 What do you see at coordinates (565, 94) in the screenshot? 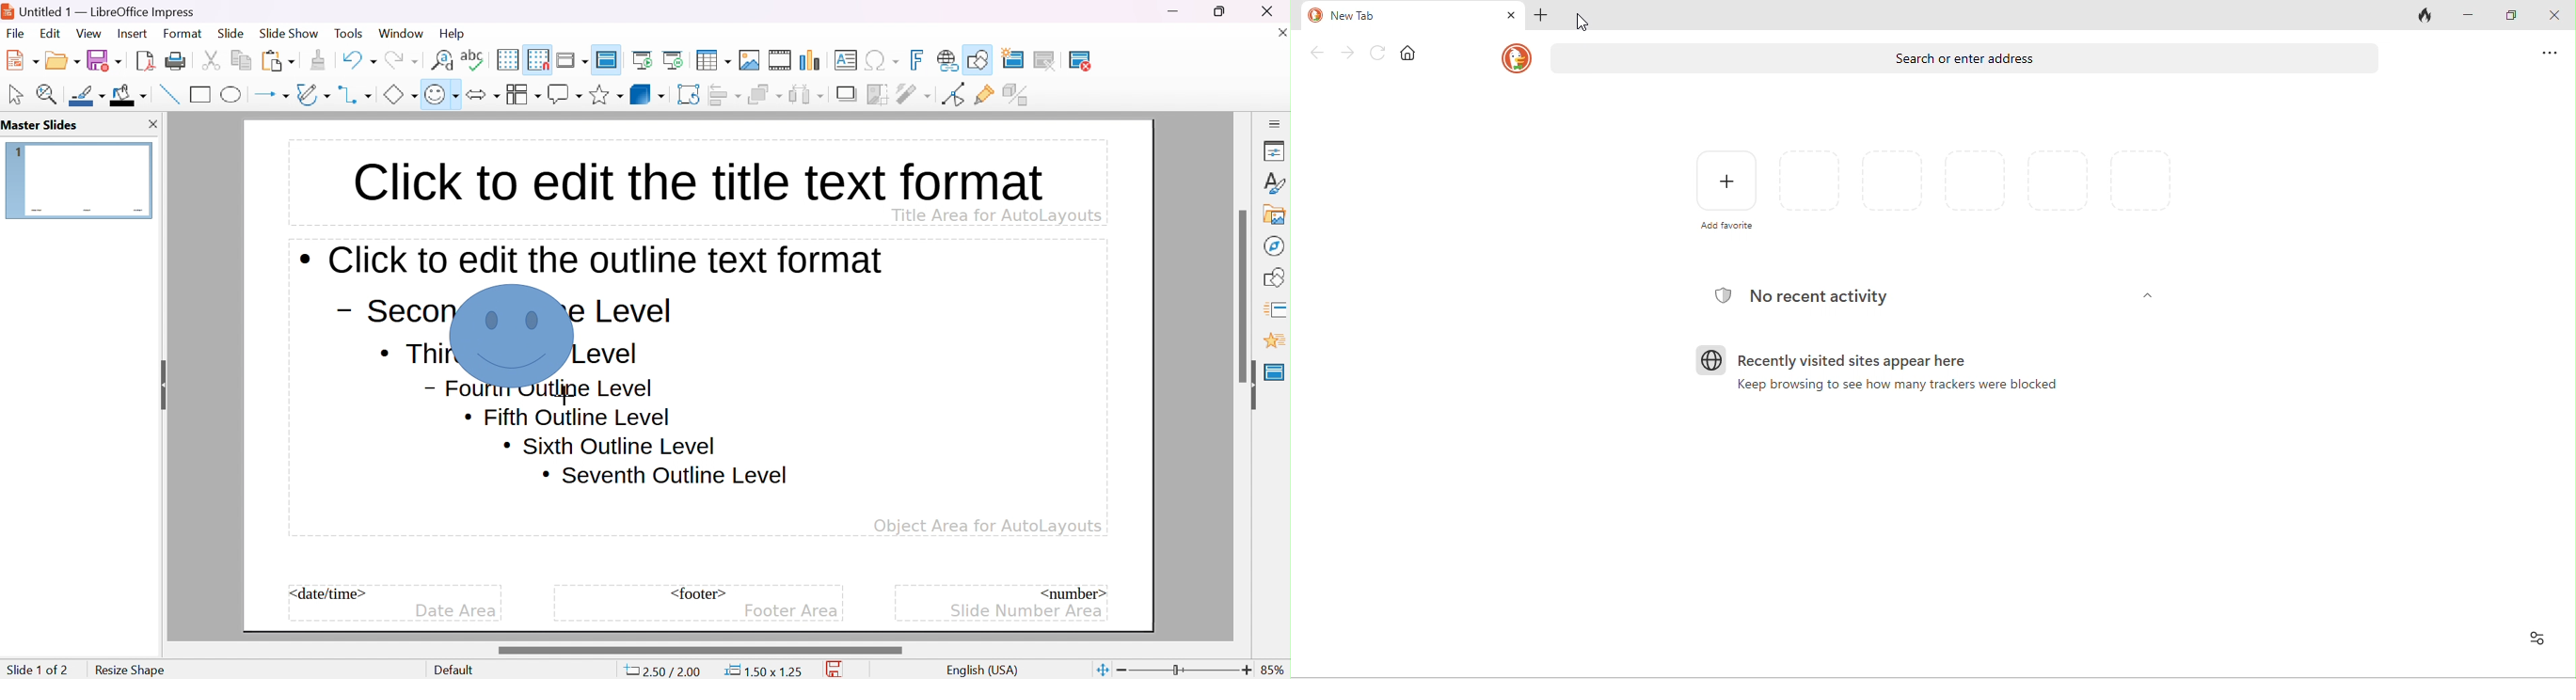
I see `callout shapes` at bounding box center [565, 94].